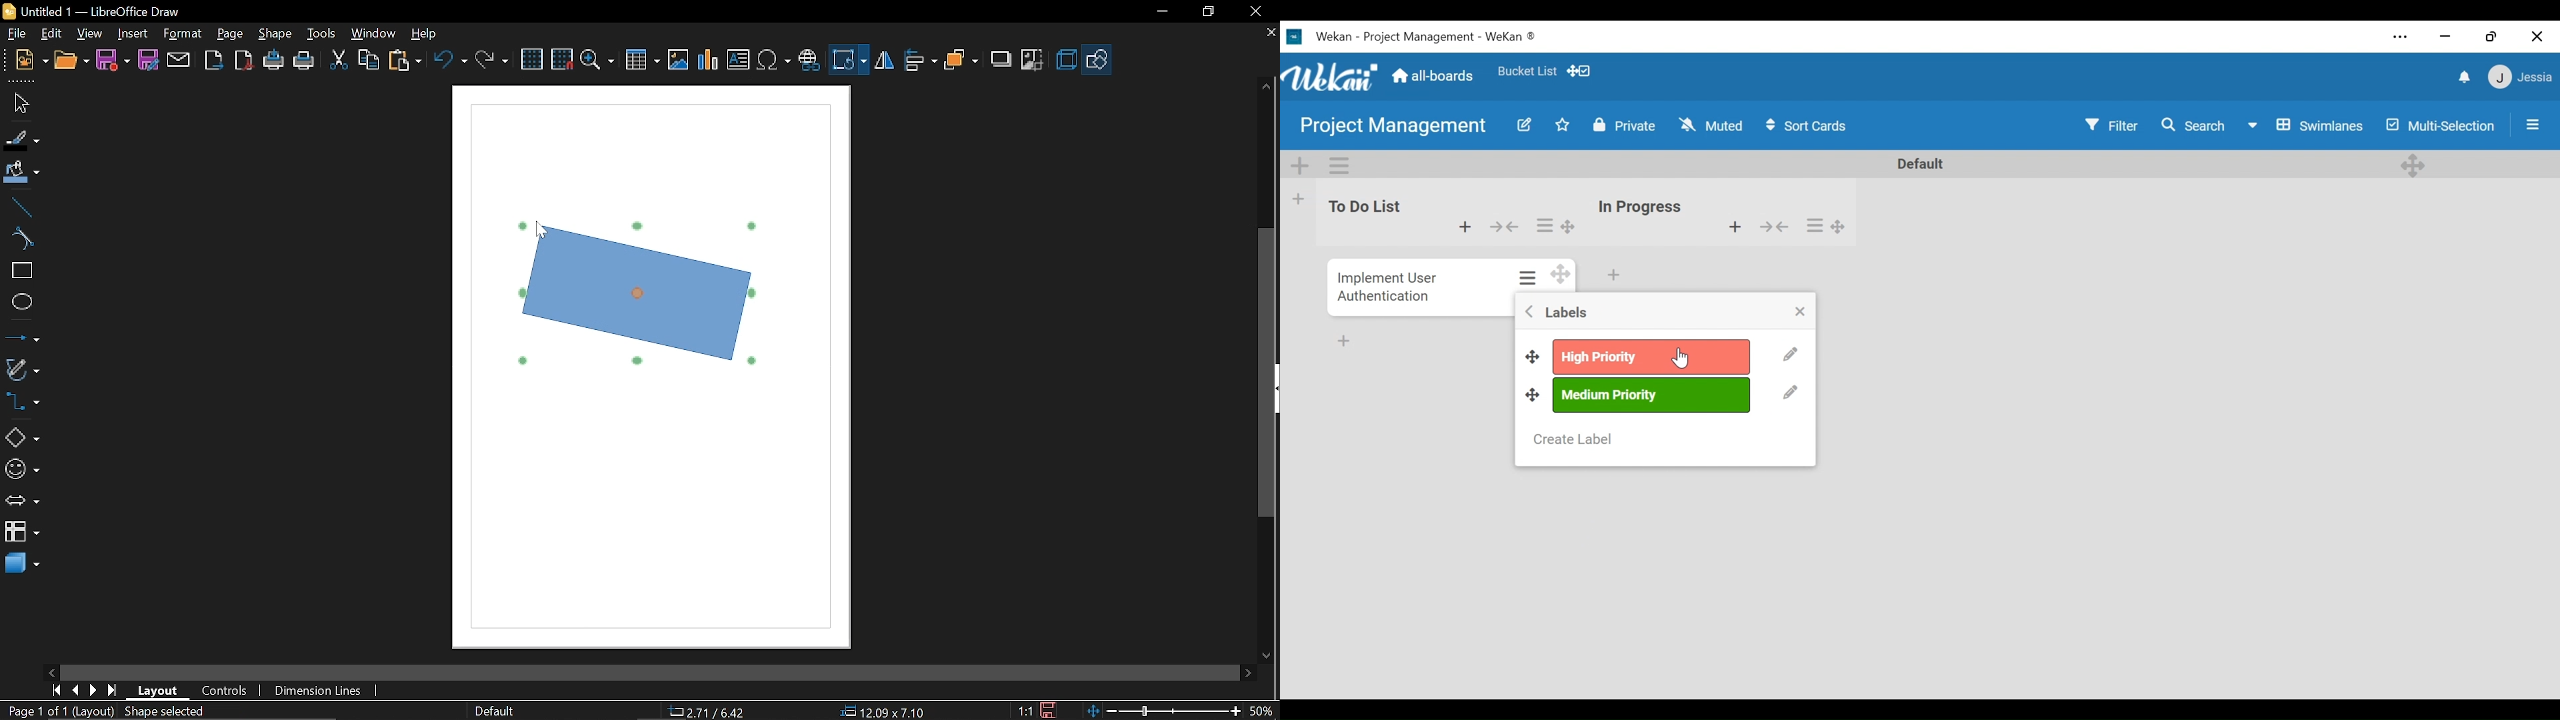 This screenshot has height=728, width=2576. What do you see at coordinates (1791, 395) in the screenshot?
I see `edit` at bounding box center [1791, 395].